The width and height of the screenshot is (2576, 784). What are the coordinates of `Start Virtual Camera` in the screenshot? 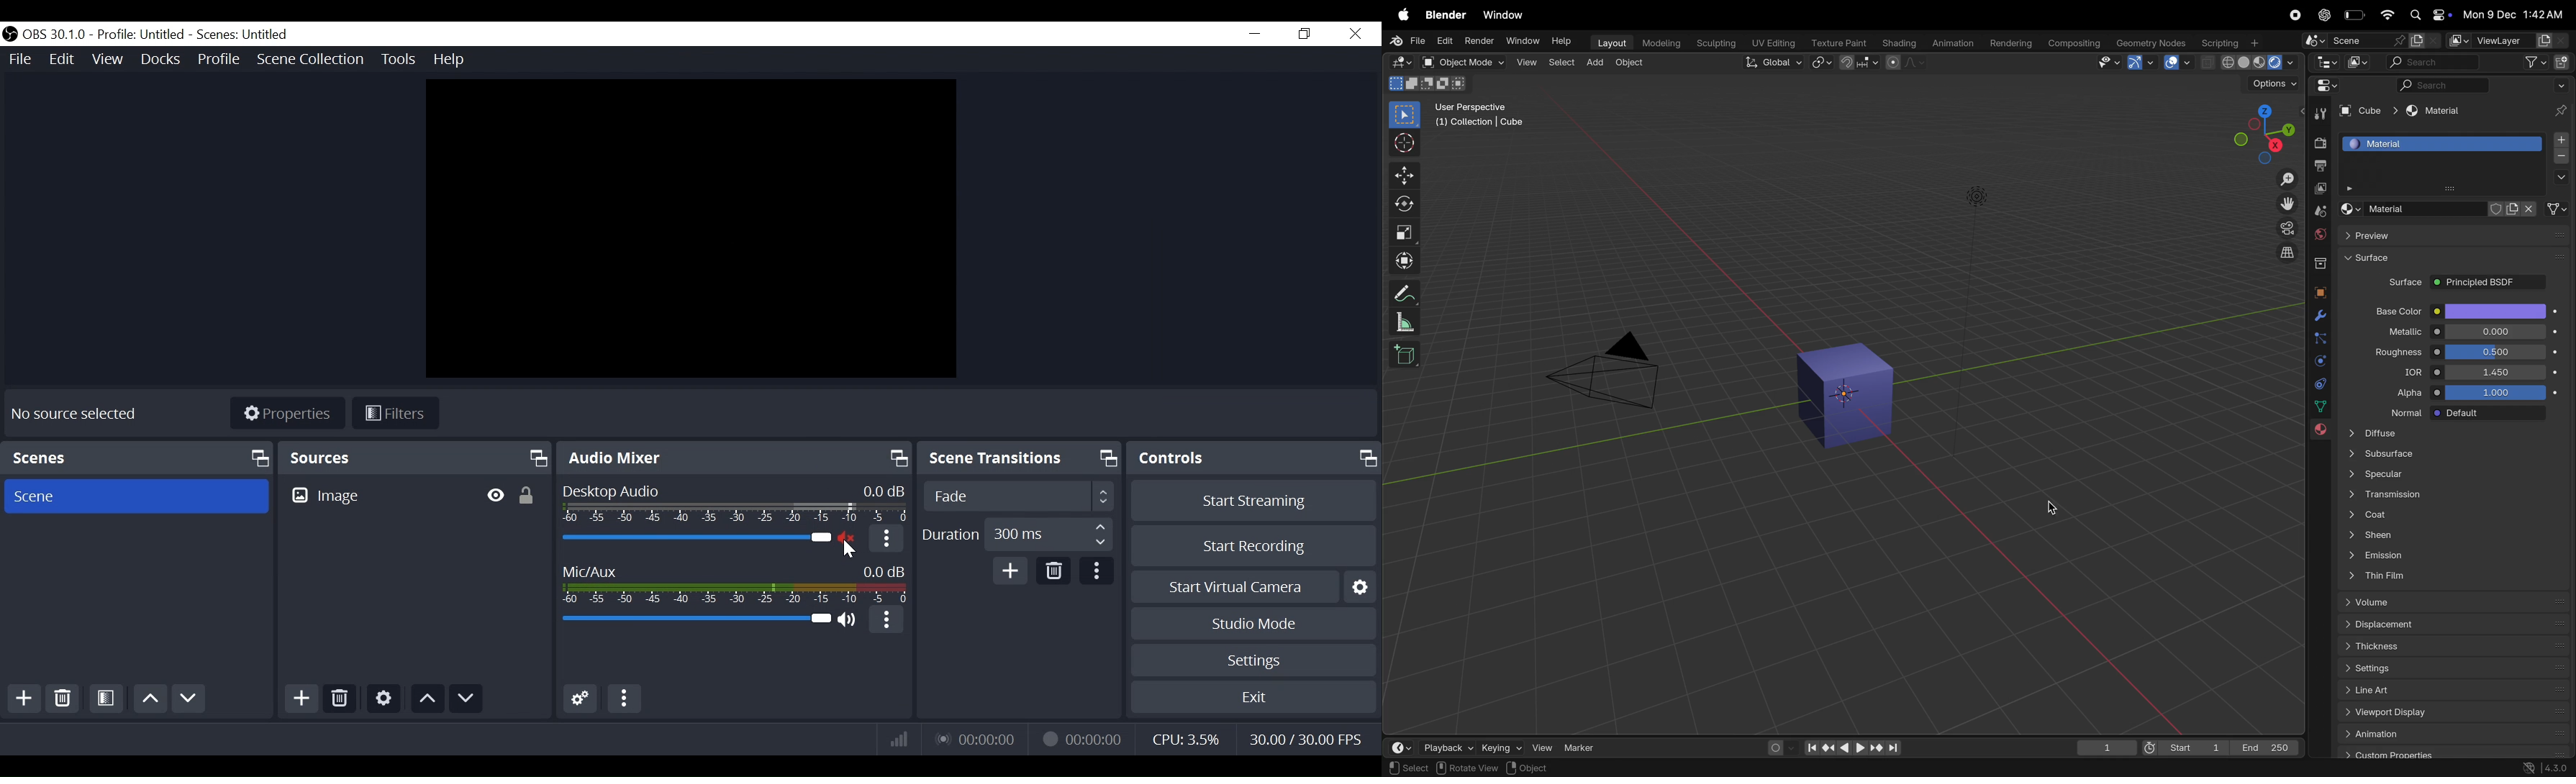 It's located at (1231, 586).